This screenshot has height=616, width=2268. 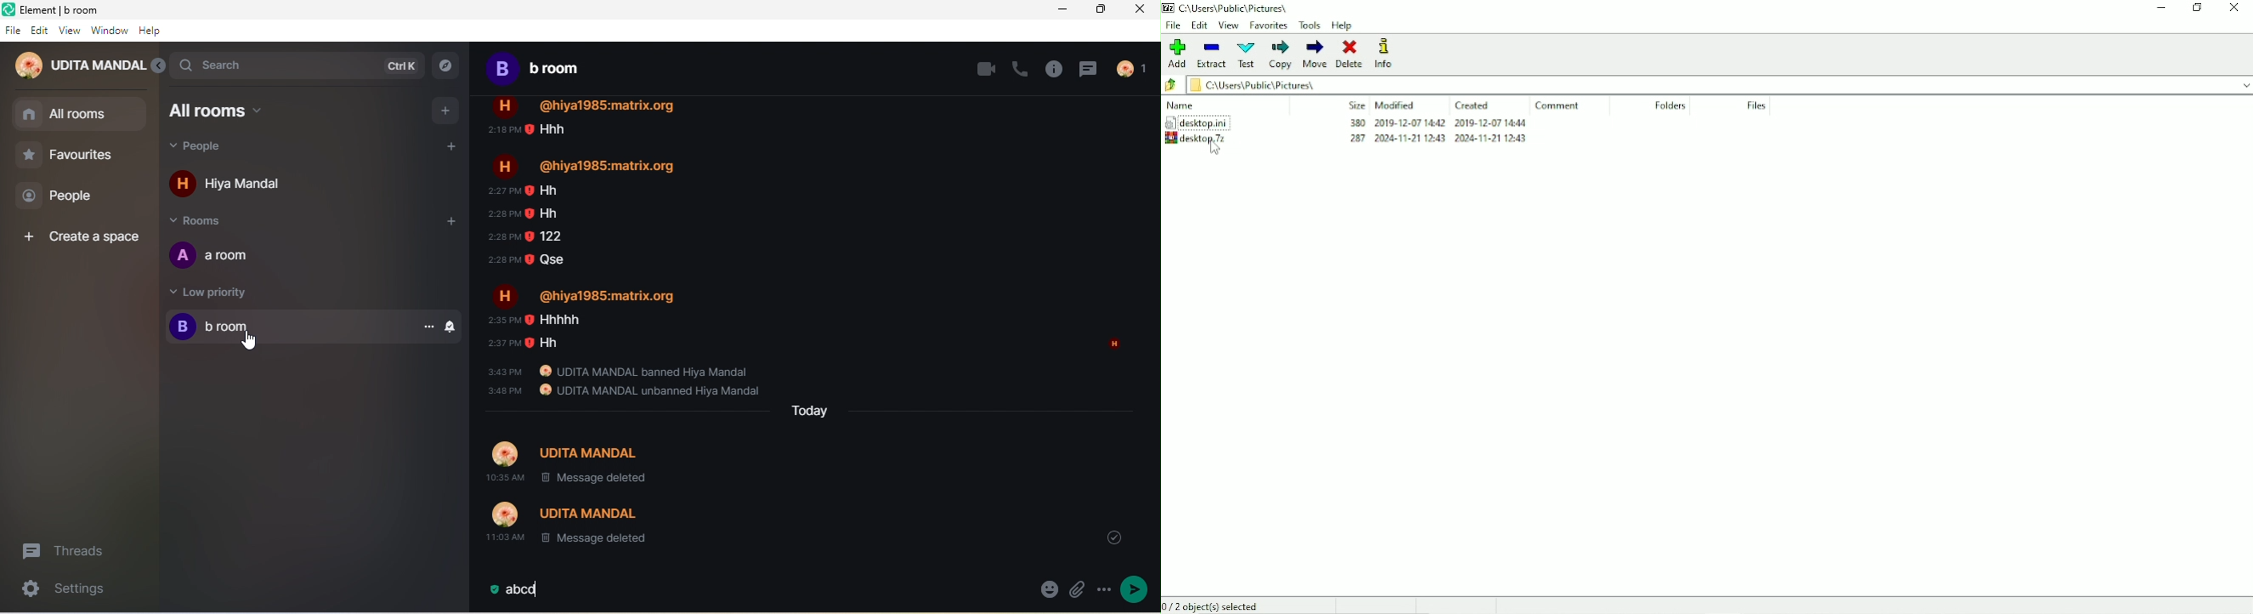 I want to click on emoji, so click(x=1047, y=592).